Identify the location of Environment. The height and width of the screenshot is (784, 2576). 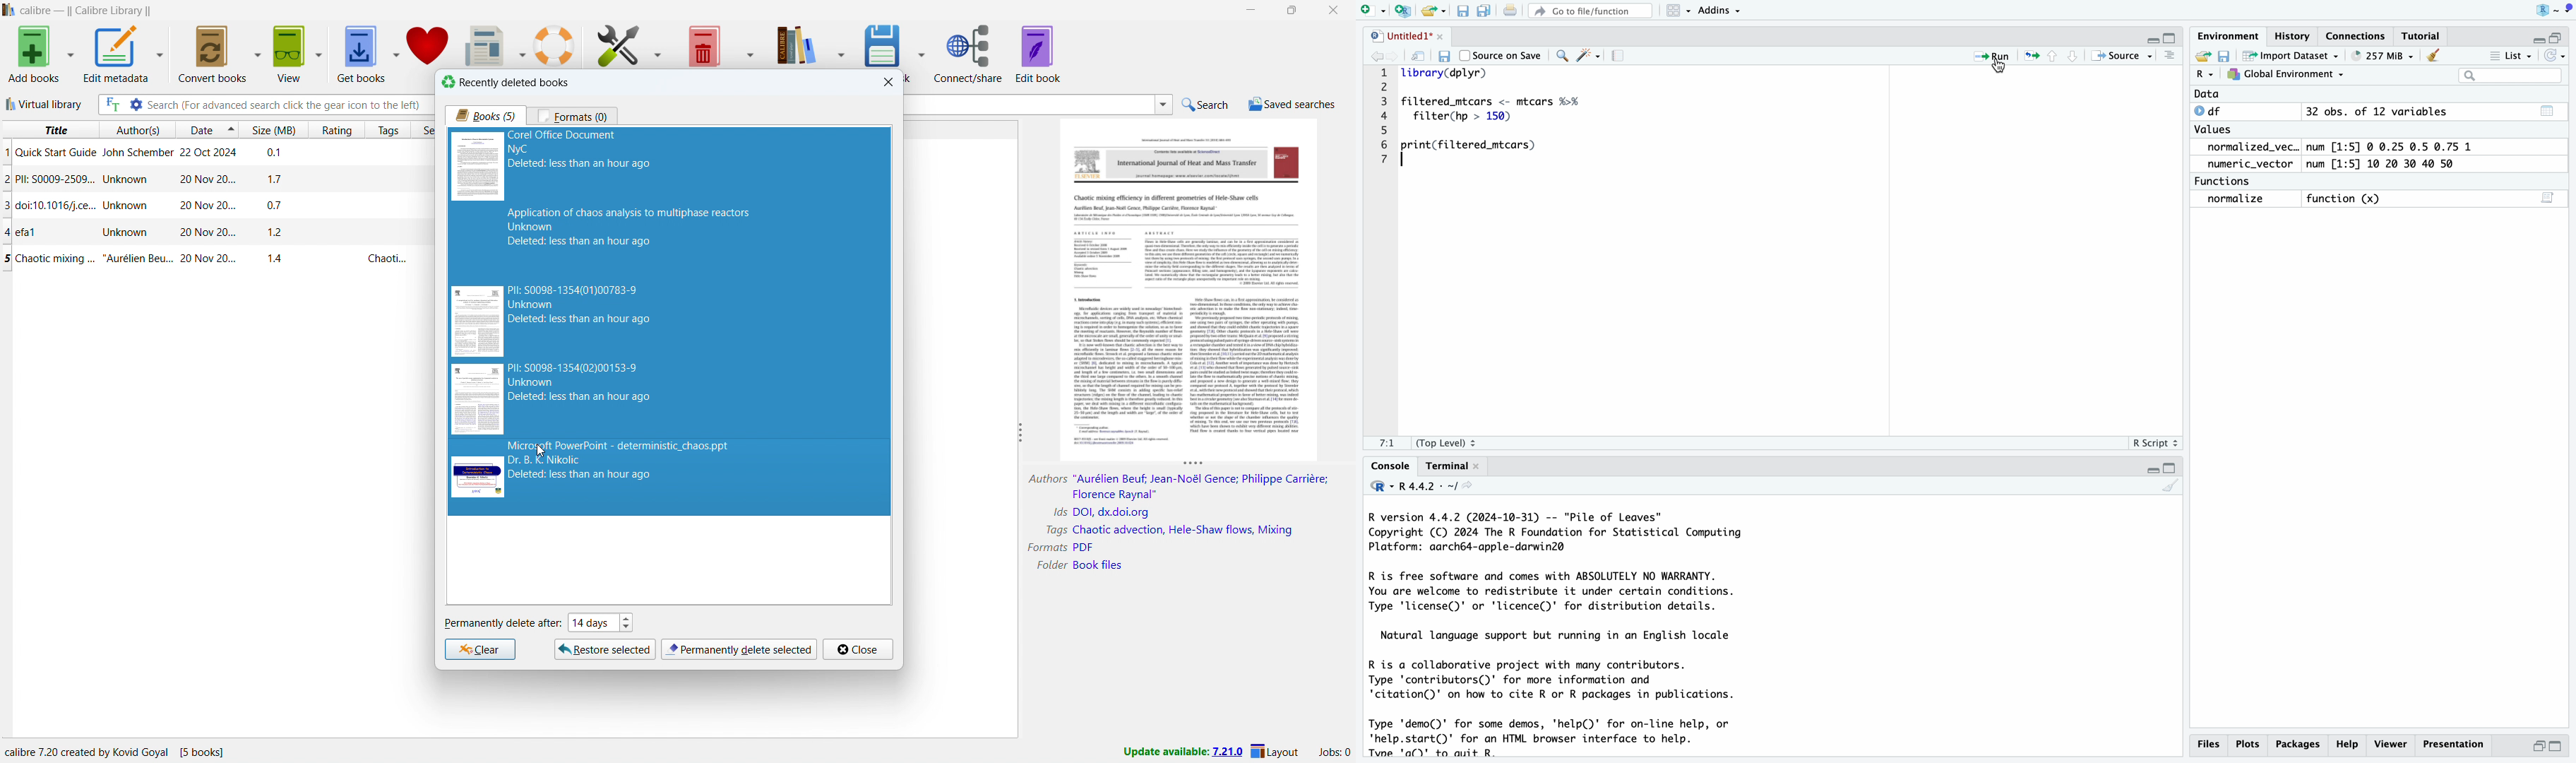
(2229, 38).